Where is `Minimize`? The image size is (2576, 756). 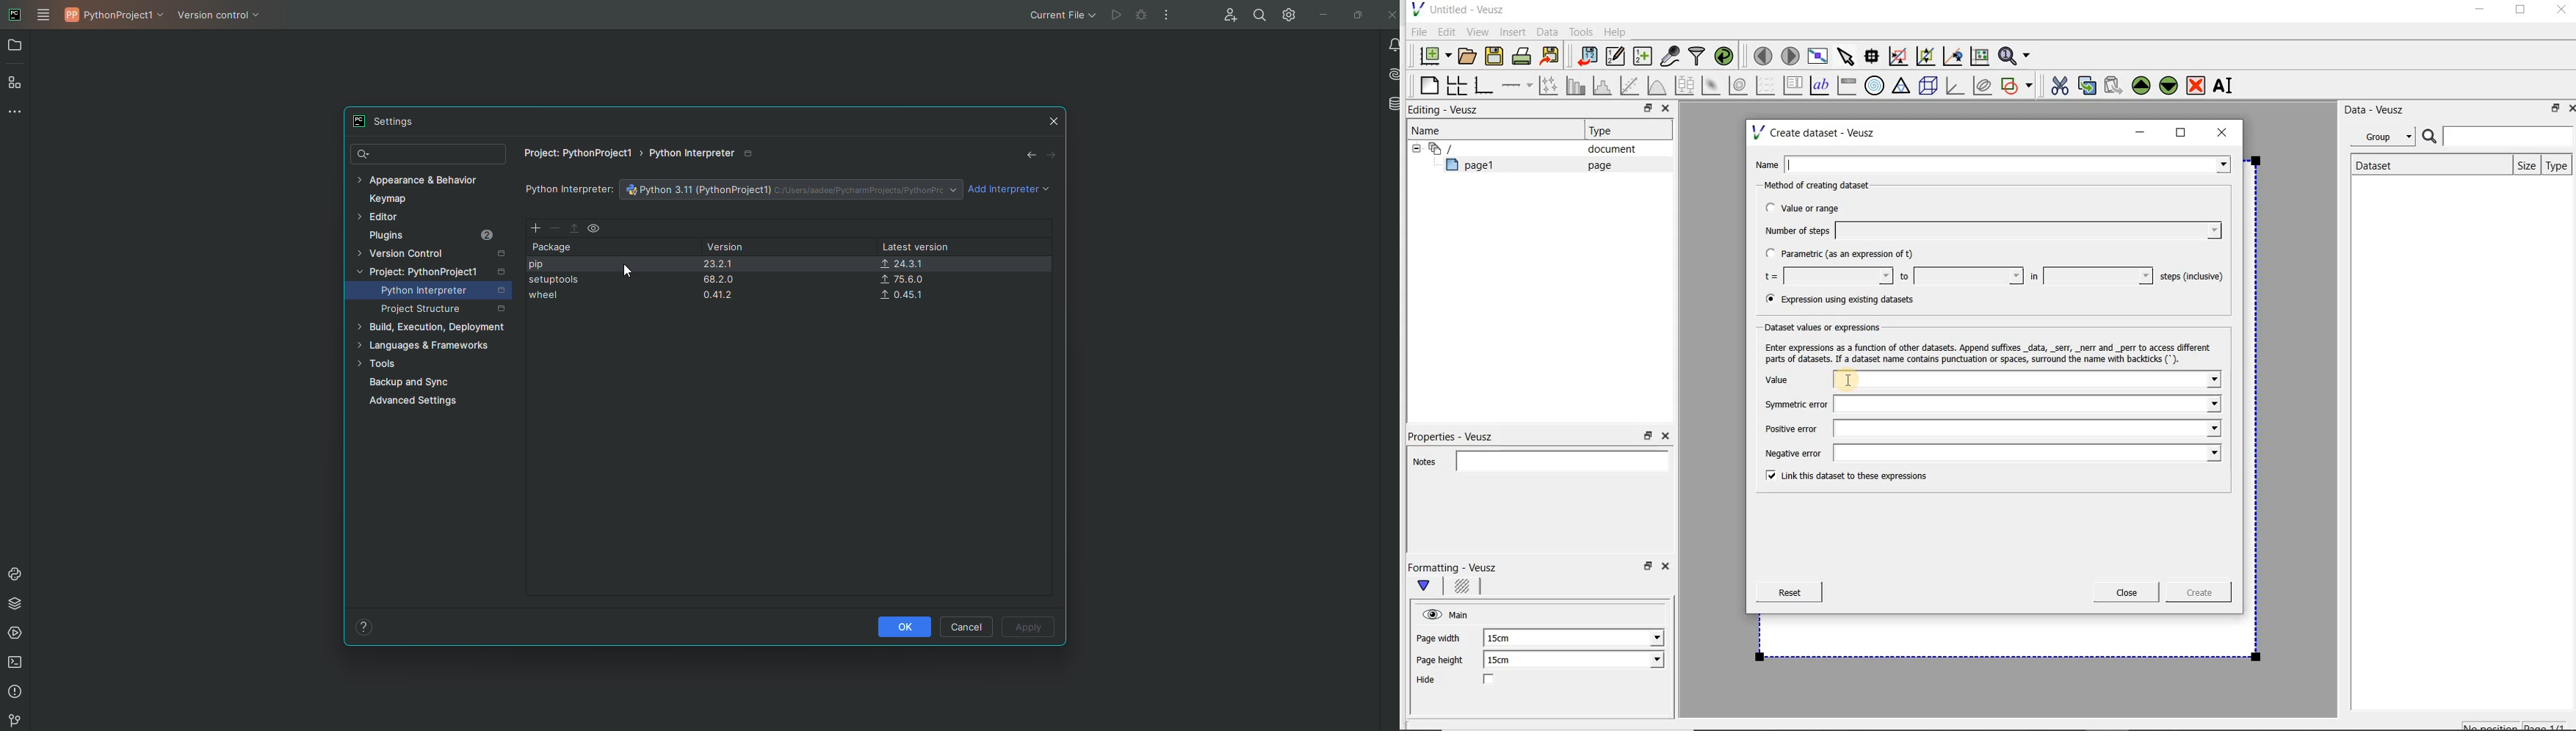
Minimize is located at coordinates (1320, 16).